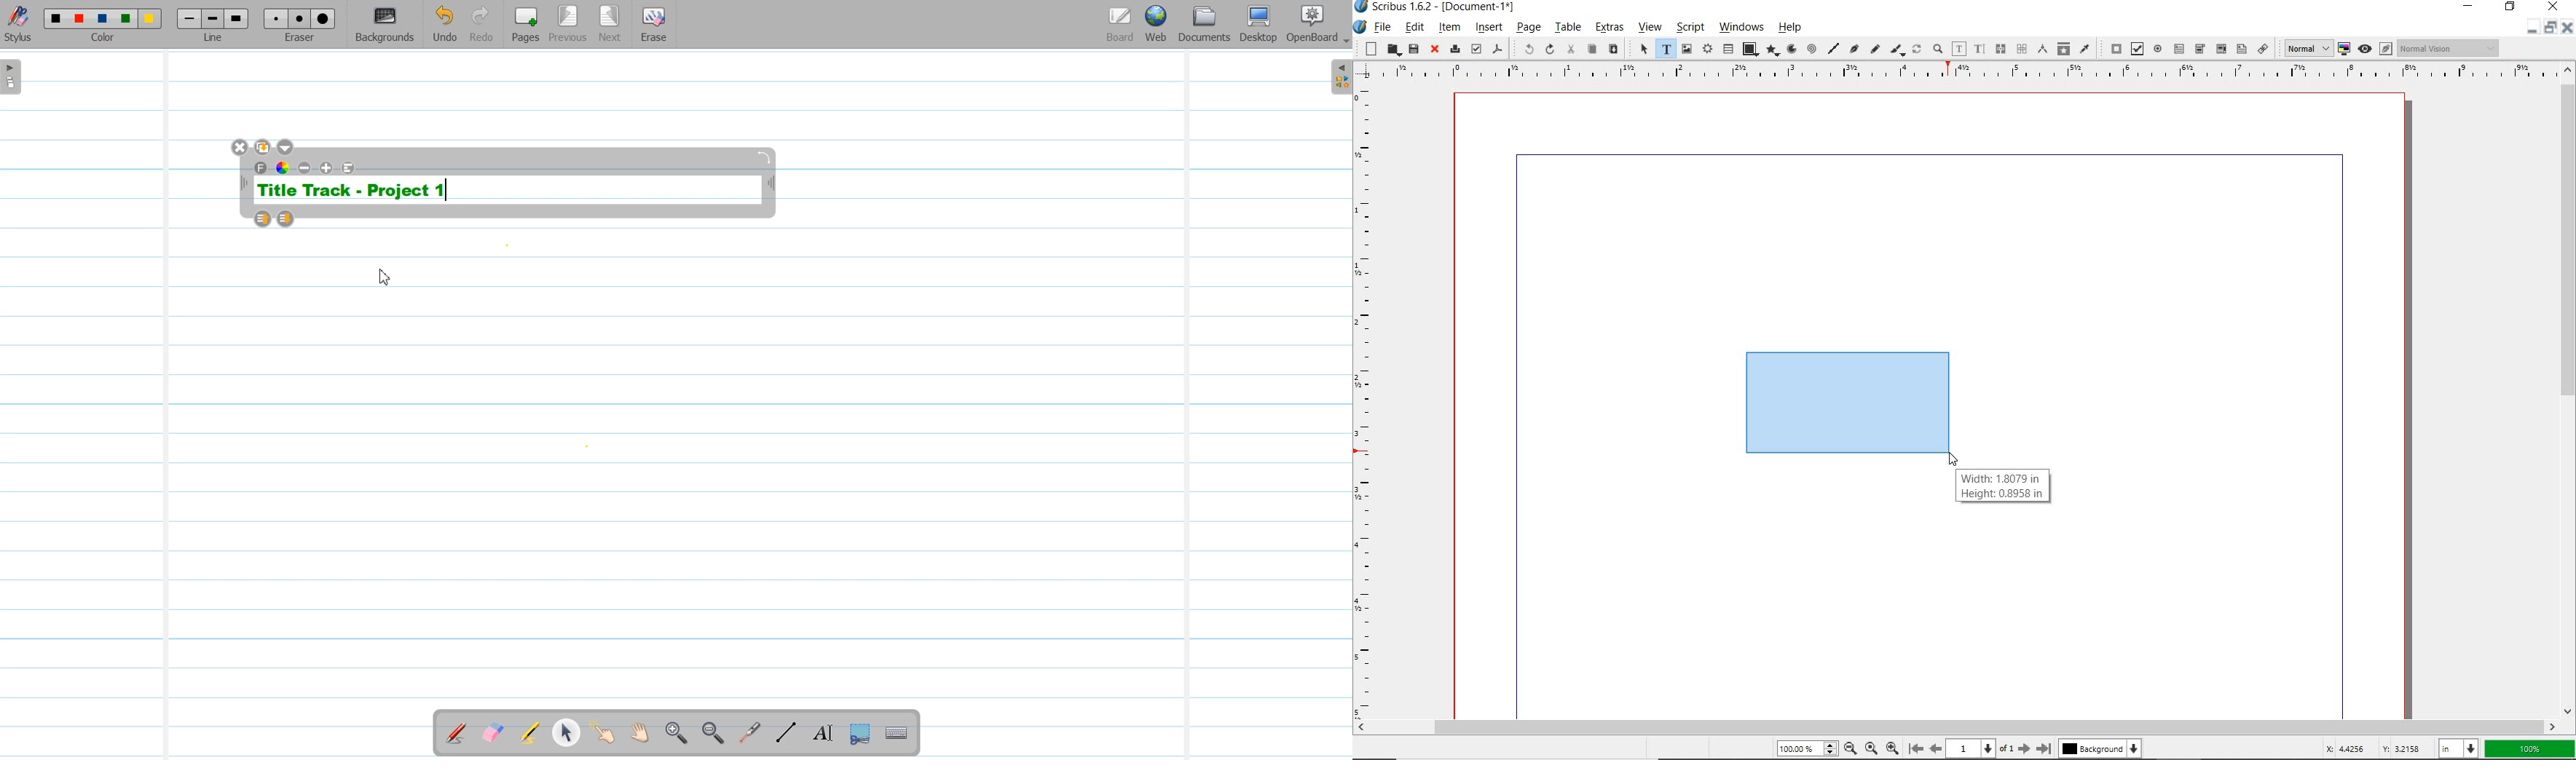 The width and height of the screenshot is (2576, 784). Describe the element at coordinates (1392, 50) in the screenshot. I see `open` at that location.